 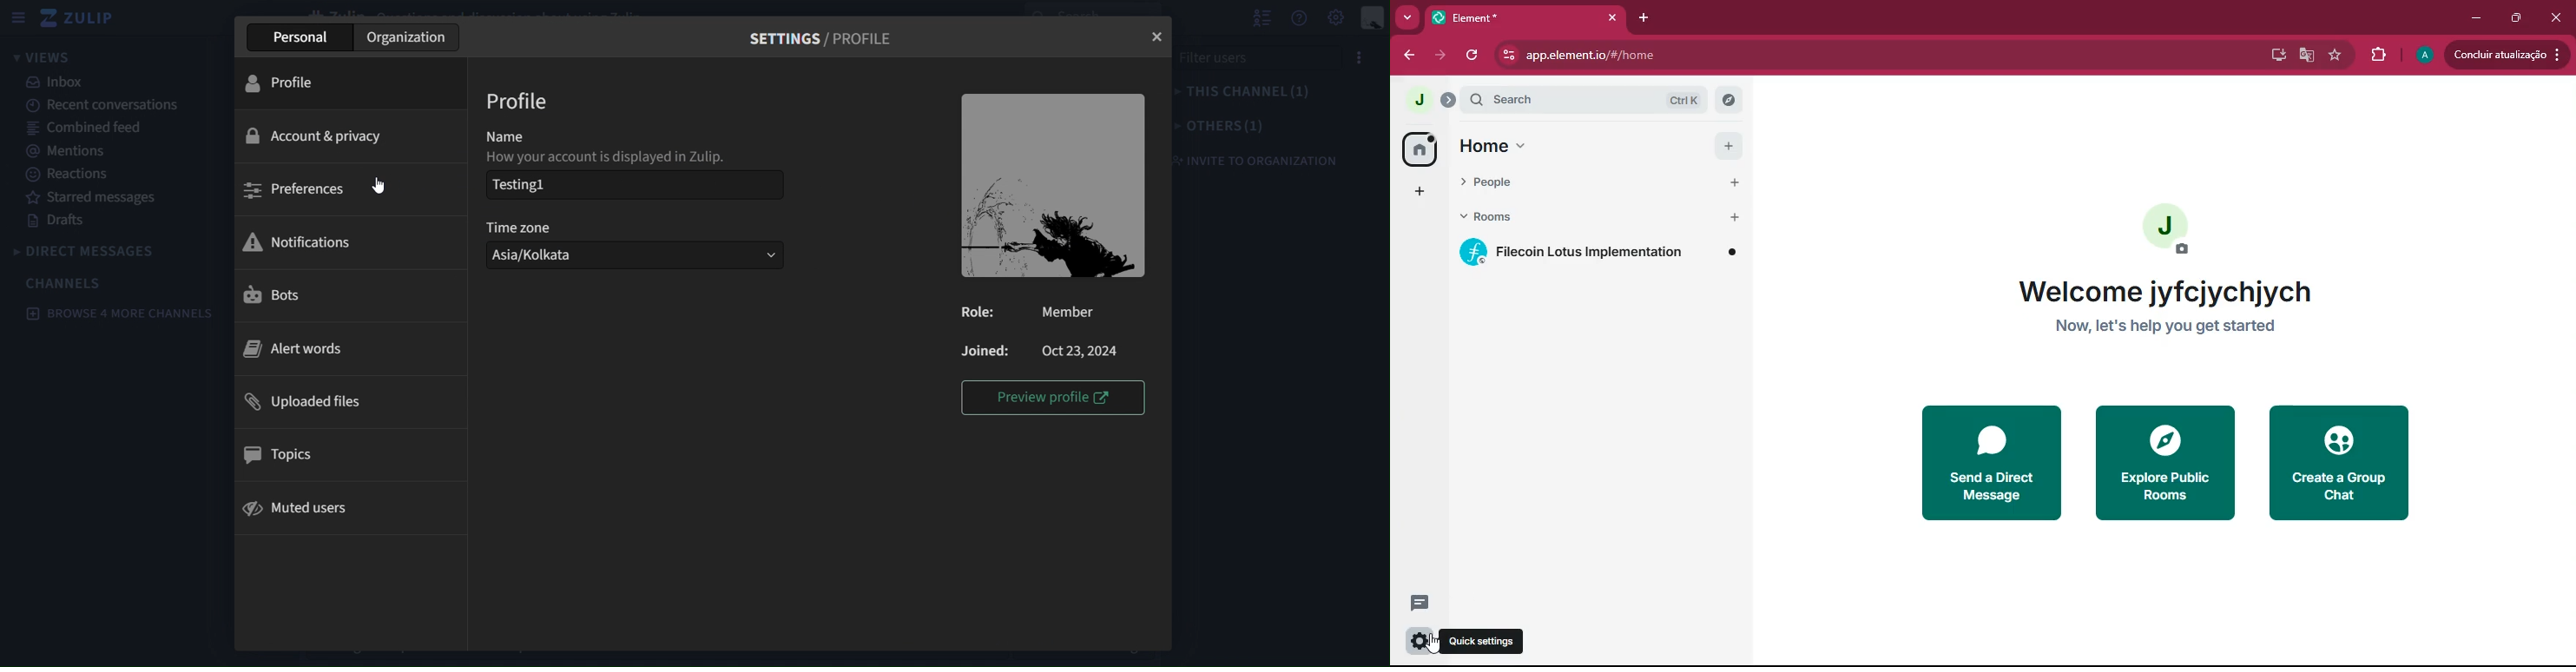 I want to click on Settings, so click(x=1338, y=18).